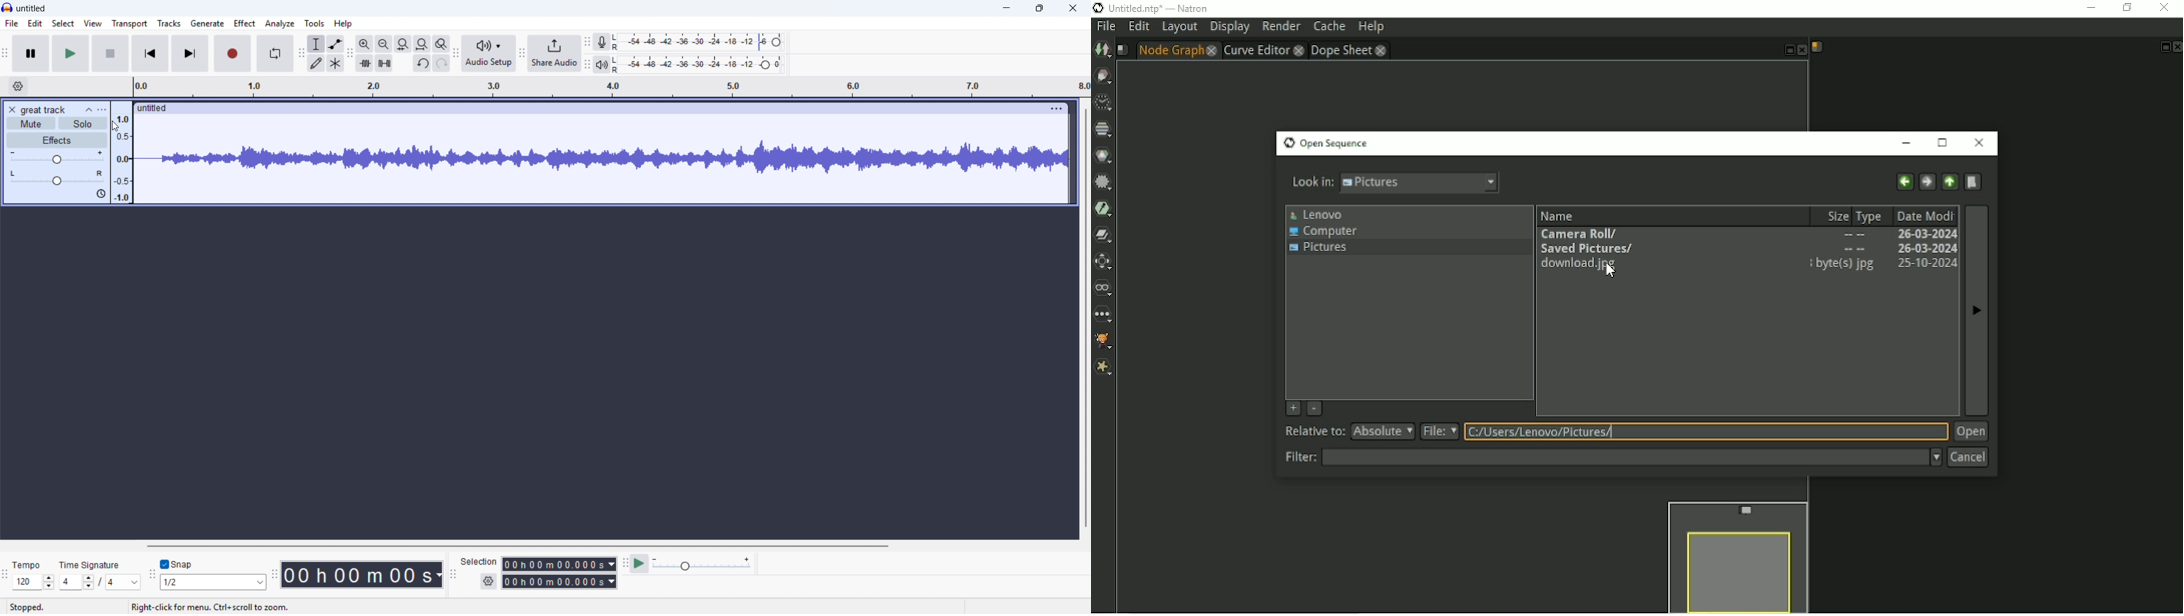 This screenshot has width=2184, height=616. What do you see at coordinates (700, 65) in the screenshot?
I see `Playback level ` at bounding box center [700, 65].